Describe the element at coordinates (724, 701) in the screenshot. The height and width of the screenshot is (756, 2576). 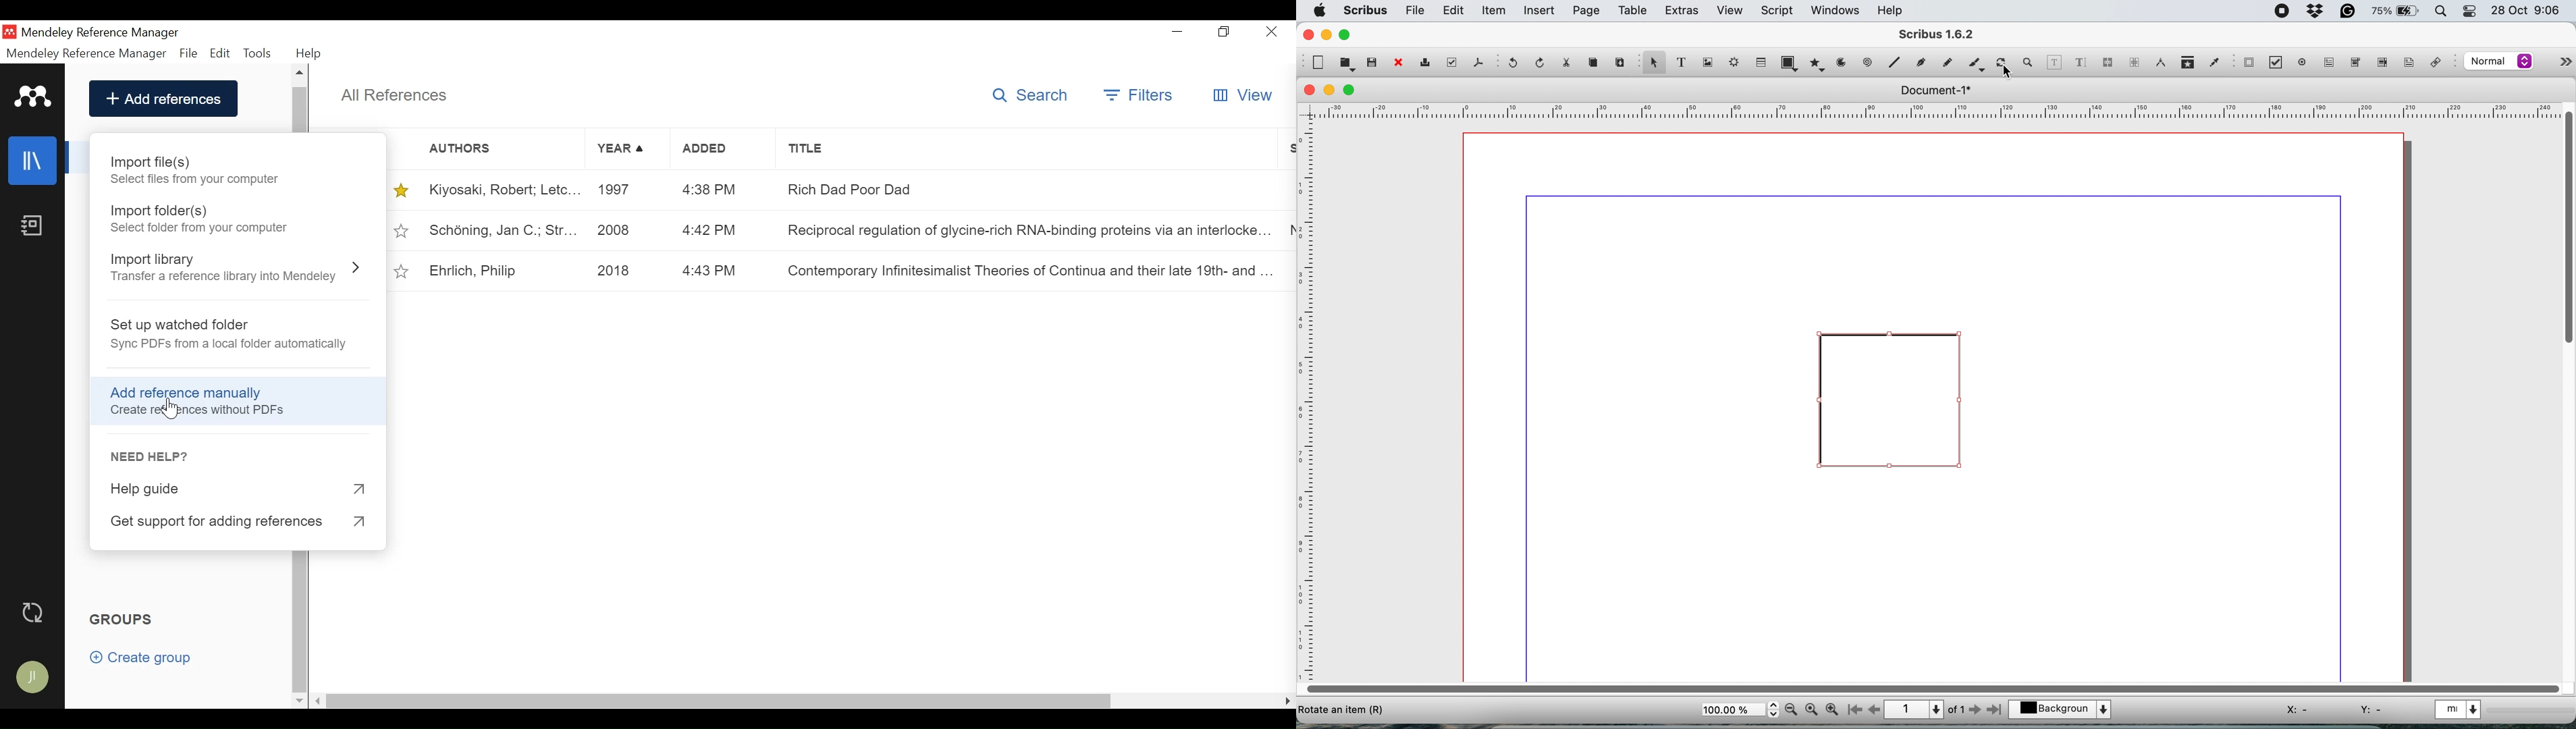
I see `Horizontal Scroll bar` at that location.